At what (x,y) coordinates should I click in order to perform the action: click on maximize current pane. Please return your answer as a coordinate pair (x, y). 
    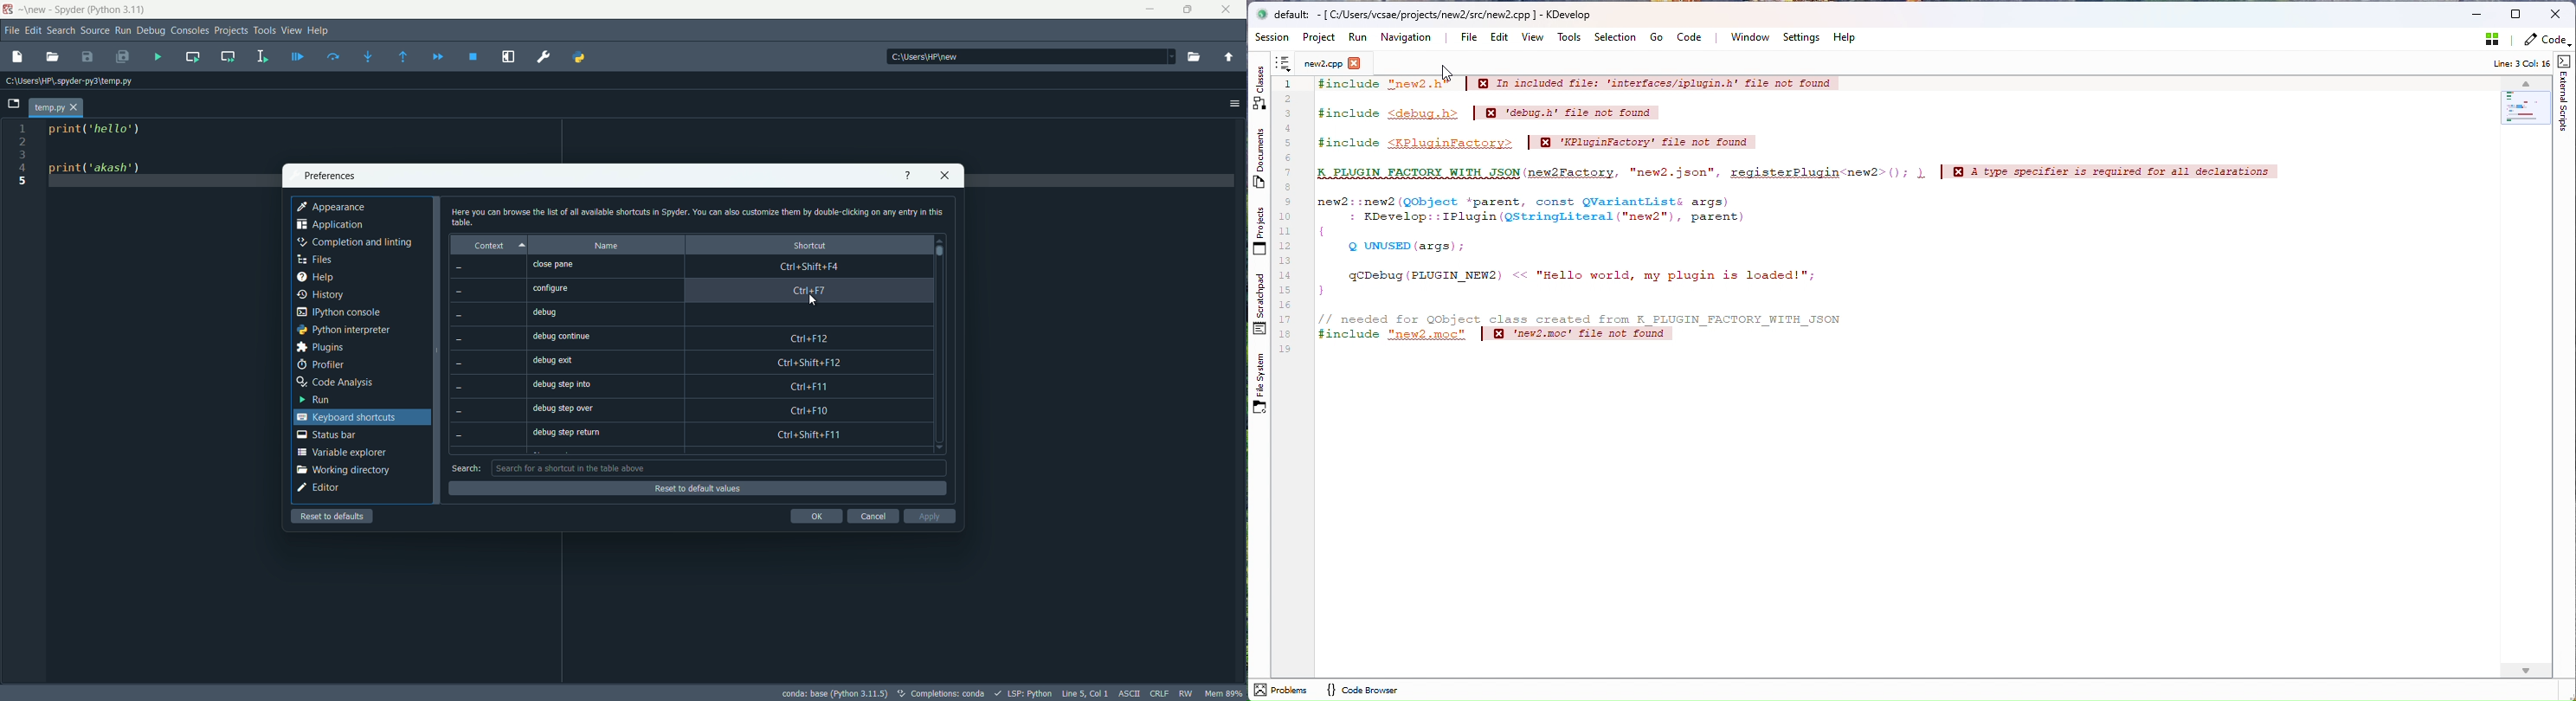
    Looking at the image, I should click on (508, 57).